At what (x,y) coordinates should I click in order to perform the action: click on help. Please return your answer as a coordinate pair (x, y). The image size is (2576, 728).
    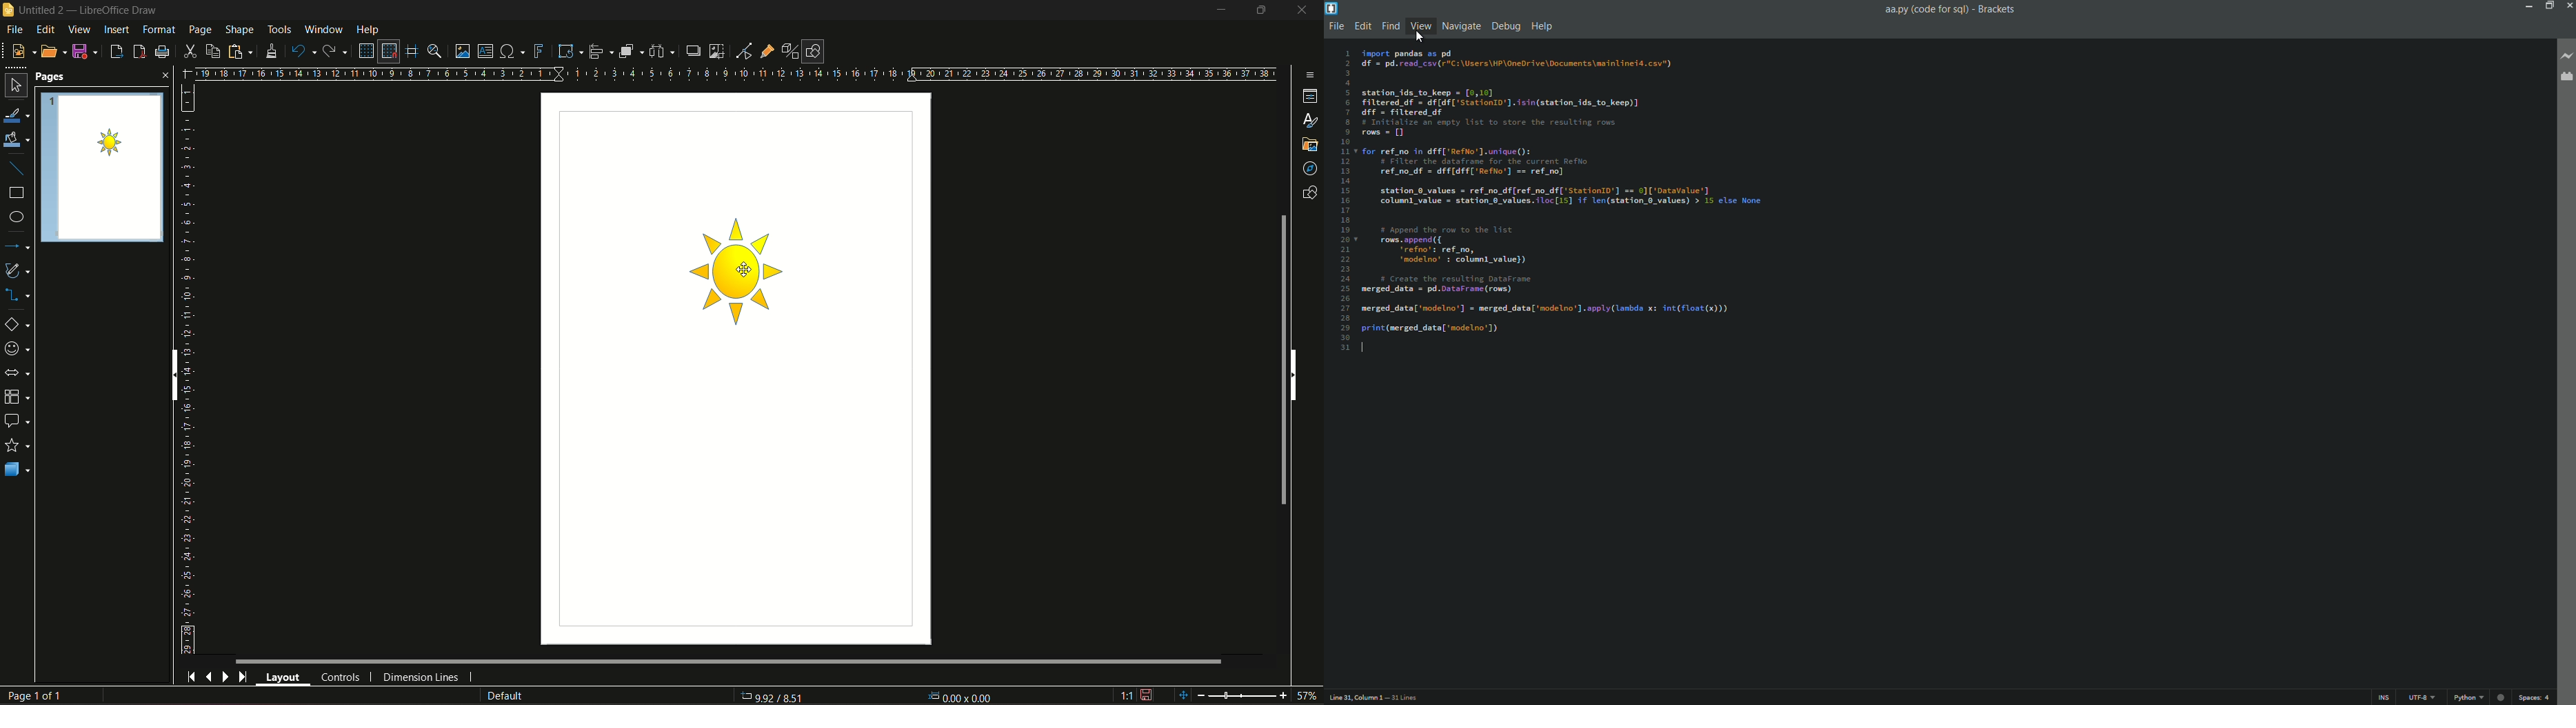
    Looking at the image, I should click on (370, 28).